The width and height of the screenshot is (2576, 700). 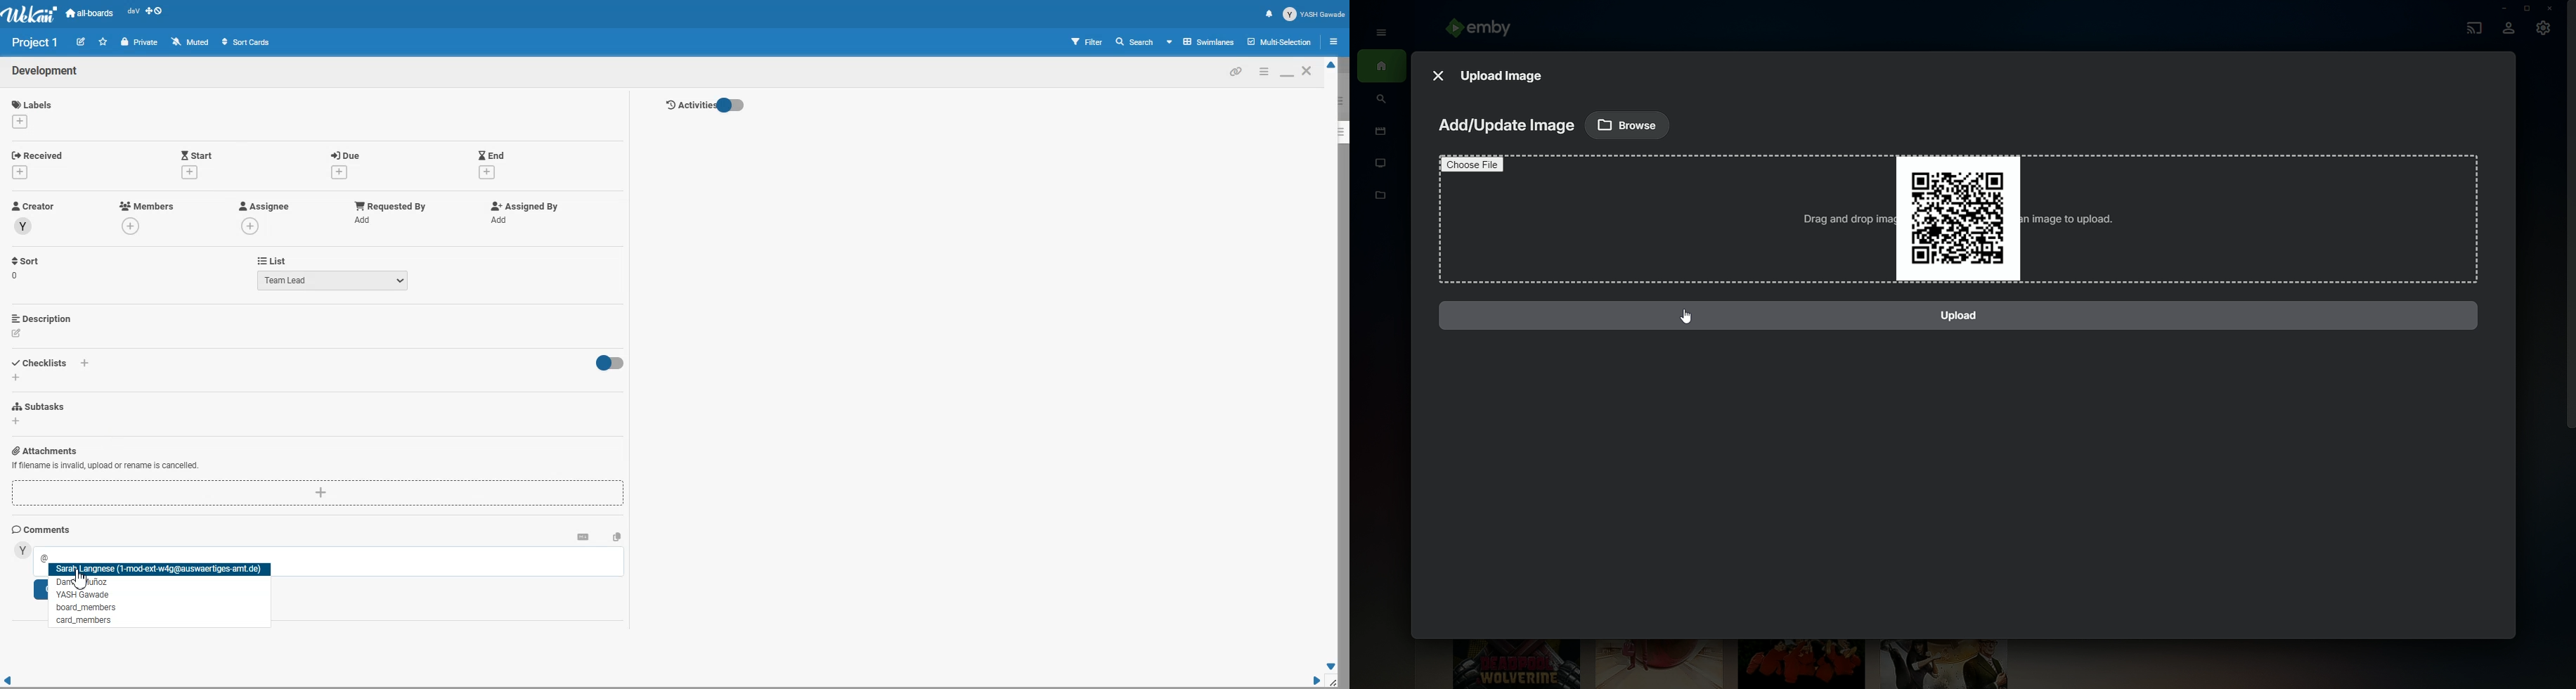 I want to click on Copy text to clipboard, so click(x=617, y=536).